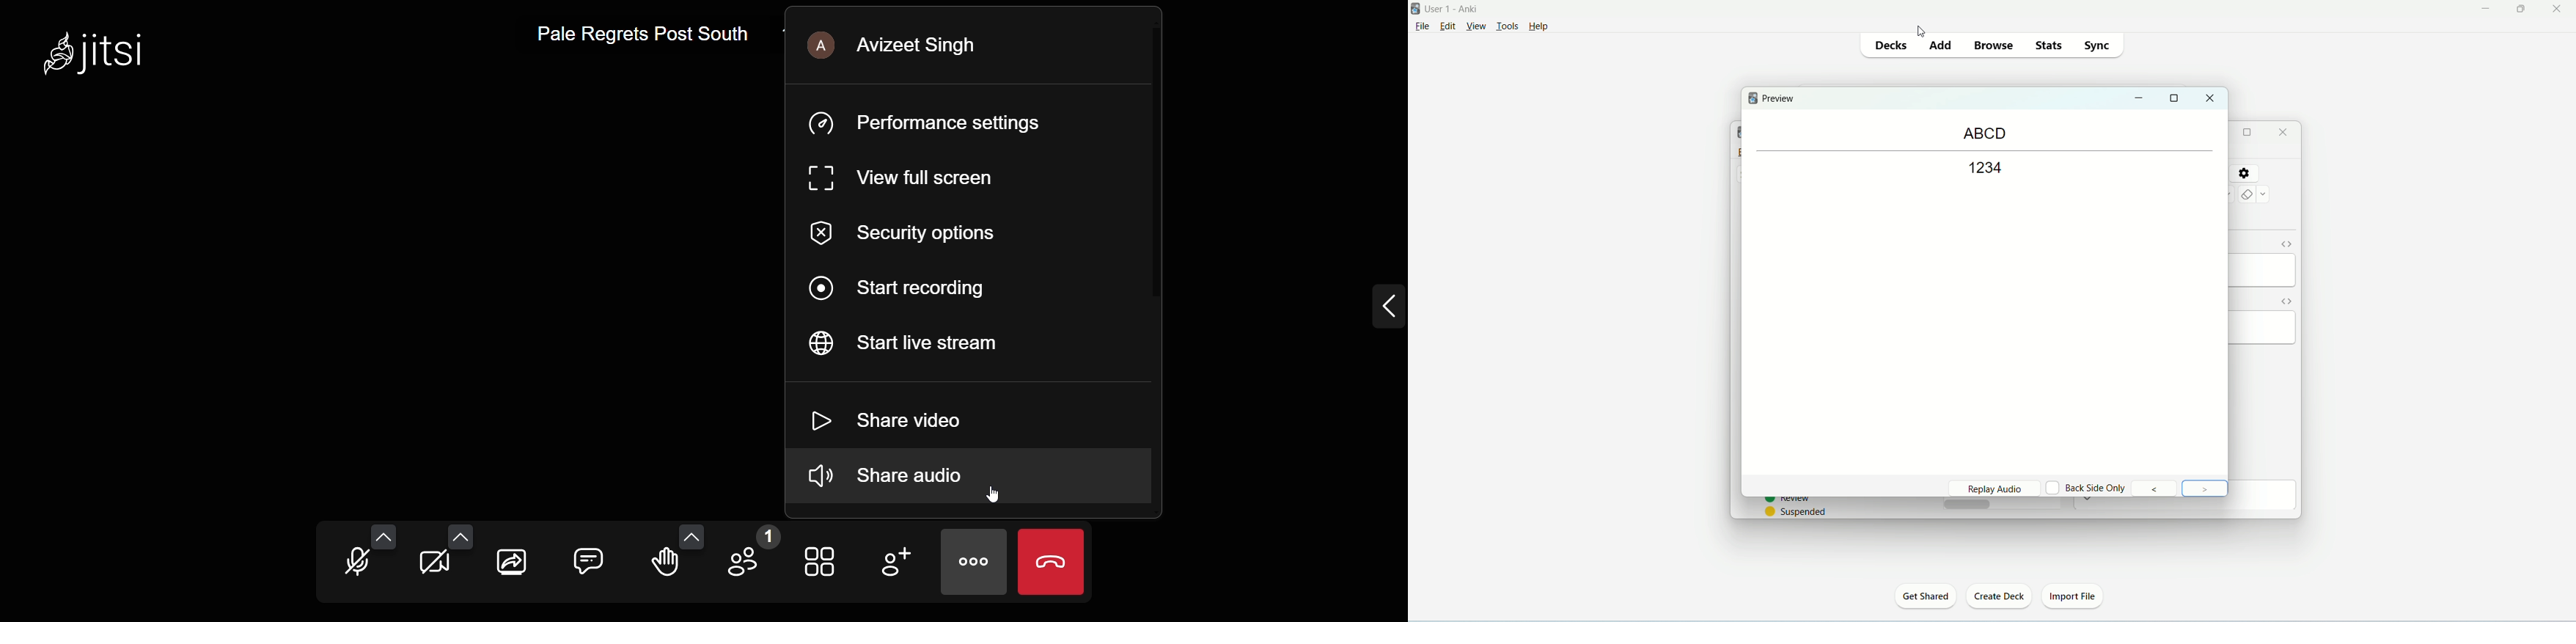  Describe the element at coordinates (822, 565) in the screenshot. I see `toggle view` at that location.